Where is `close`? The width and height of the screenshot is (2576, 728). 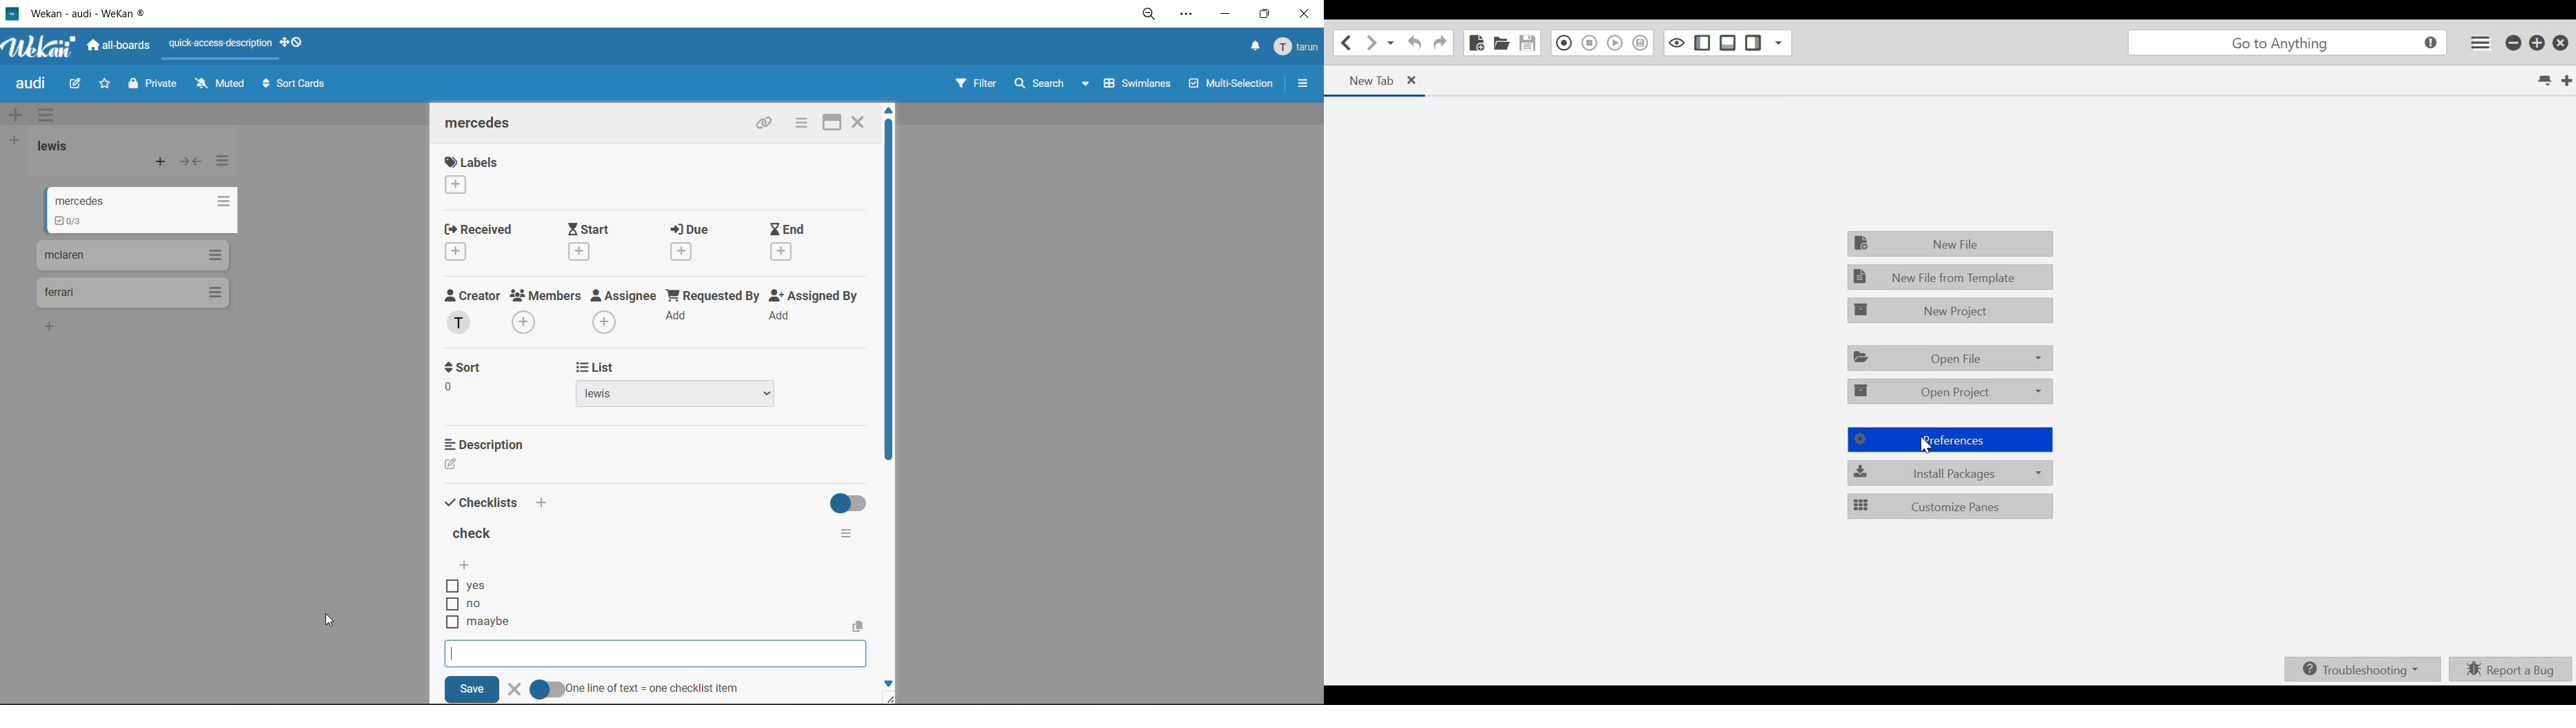 close is located at coordinates (861, 125).